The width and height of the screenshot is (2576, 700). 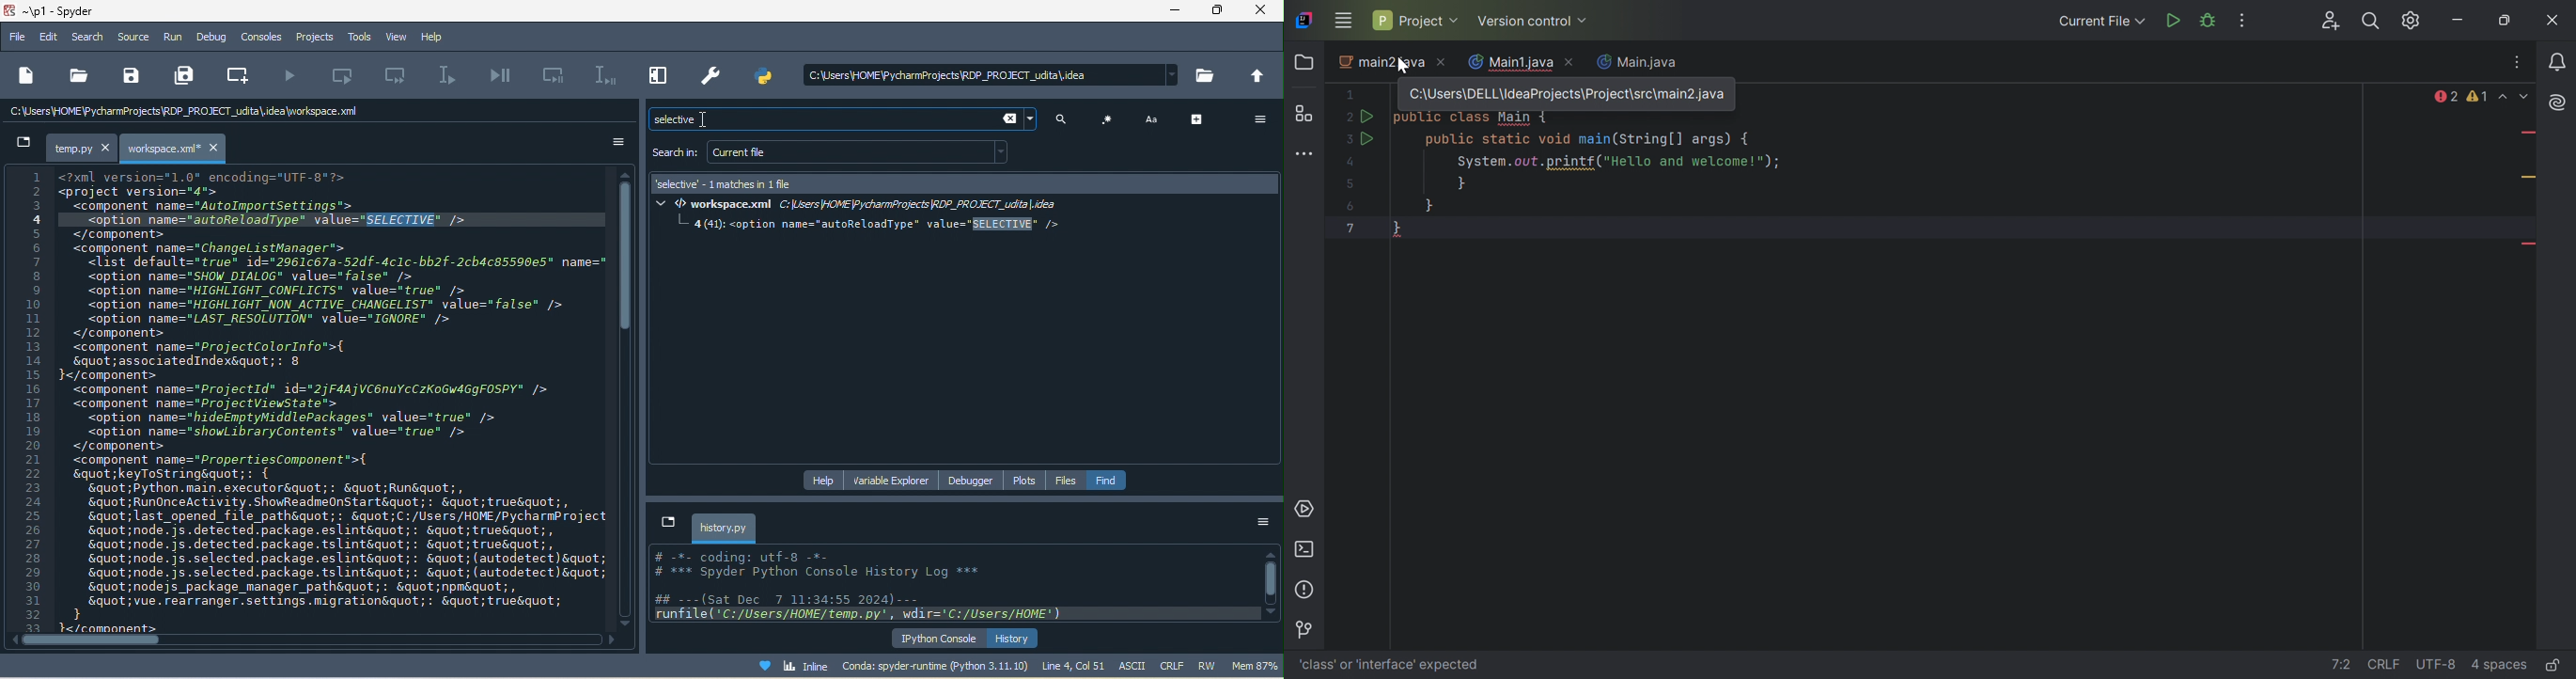 I want to click on public class Main {, so click(x=1472, y=119).